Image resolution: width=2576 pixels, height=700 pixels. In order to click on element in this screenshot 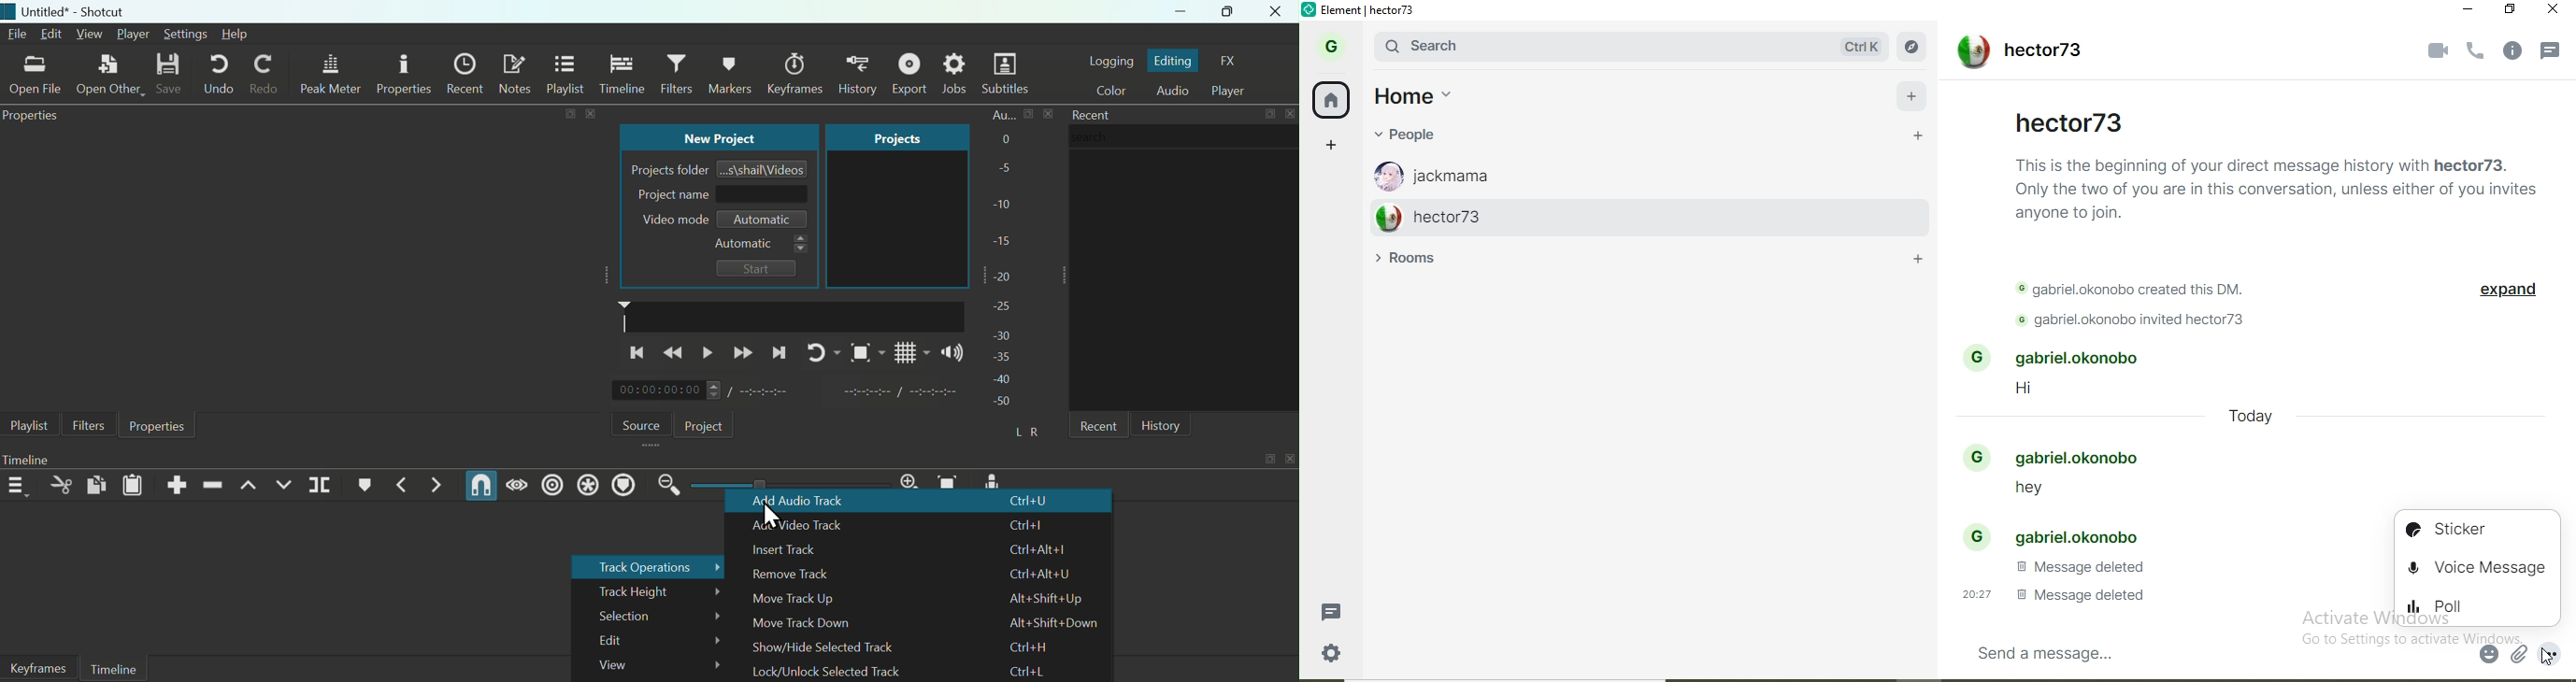, I will do `click(1368, 10)`.